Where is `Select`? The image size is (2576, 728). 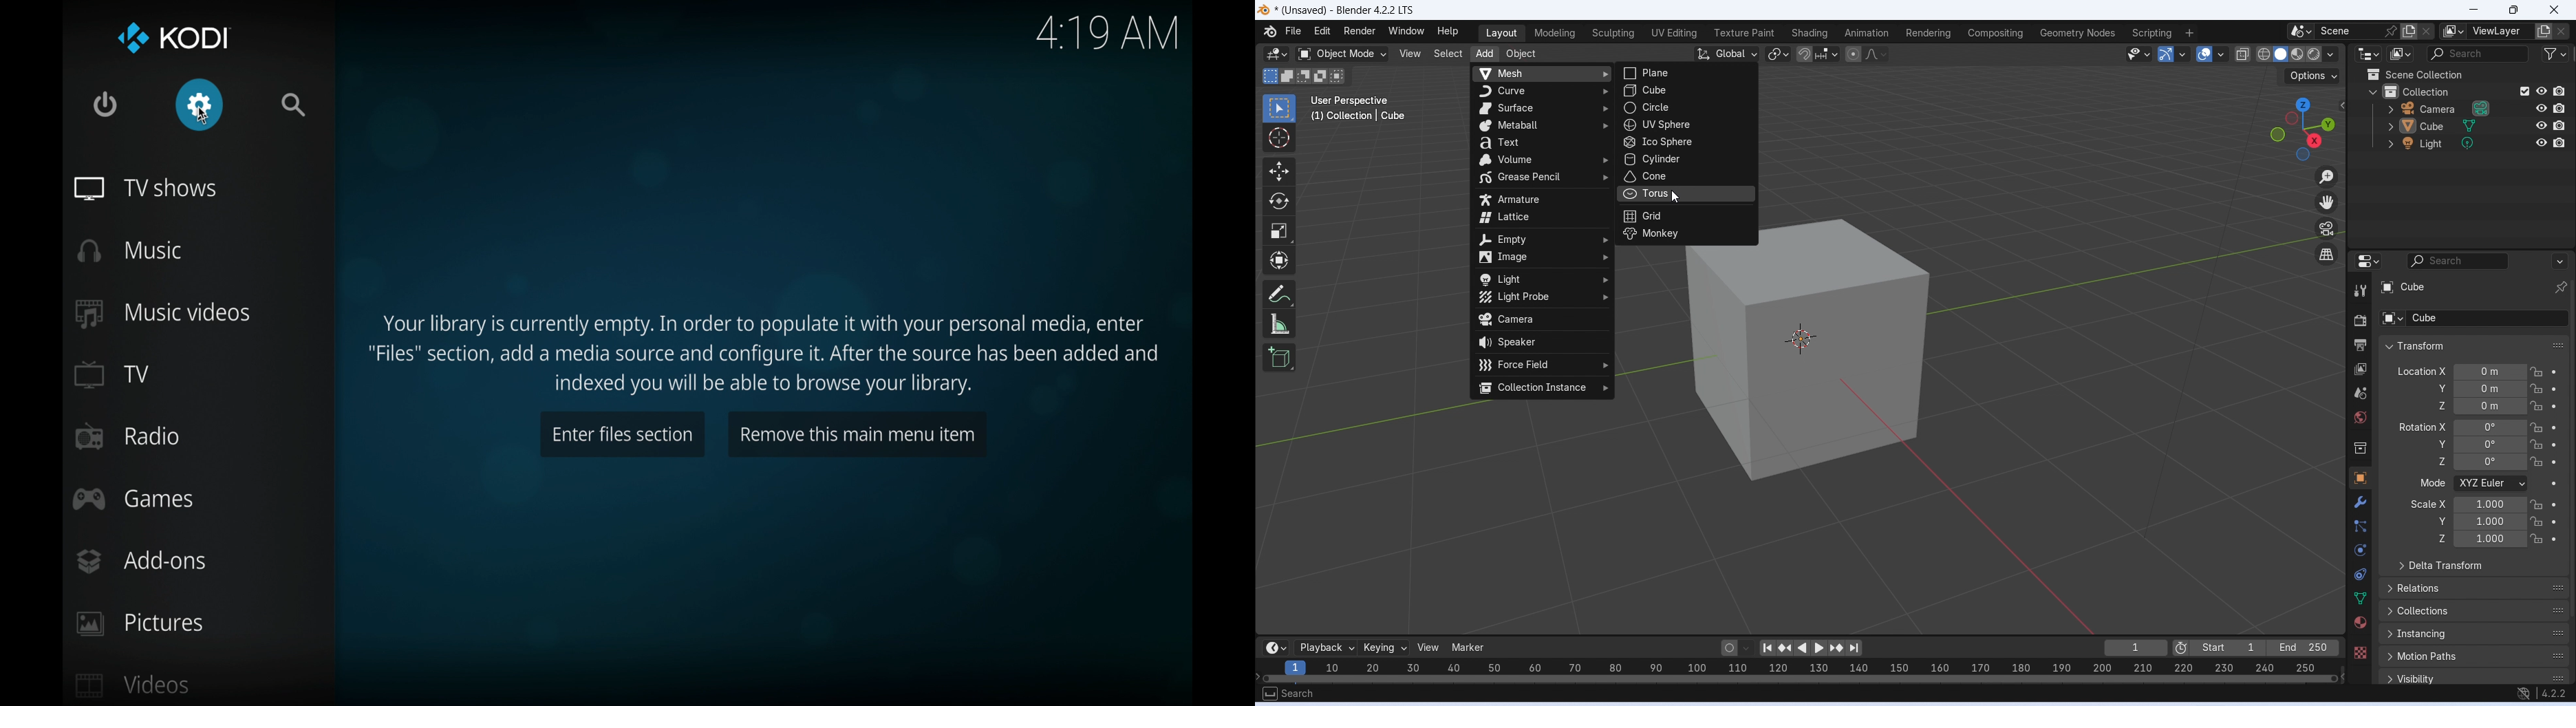
Select is located at coordinates (1448, 54).